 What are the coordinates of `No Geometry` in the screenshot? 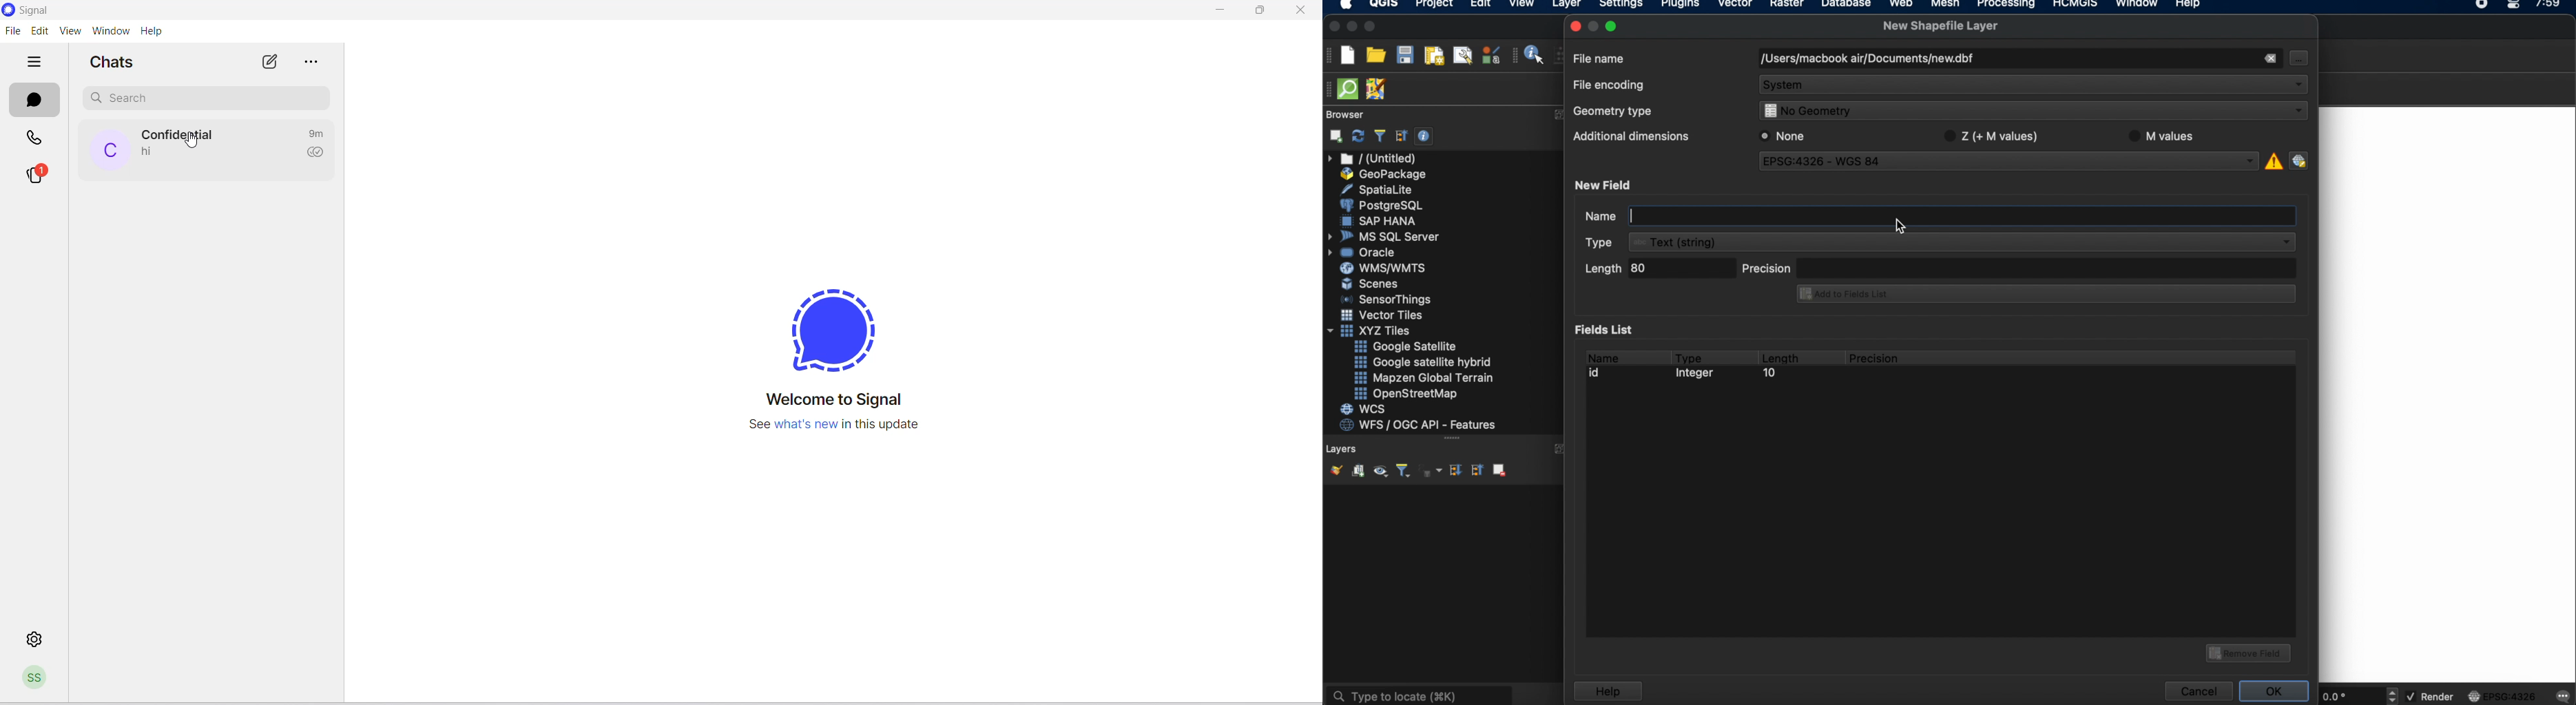 It's located at (2030, 112).